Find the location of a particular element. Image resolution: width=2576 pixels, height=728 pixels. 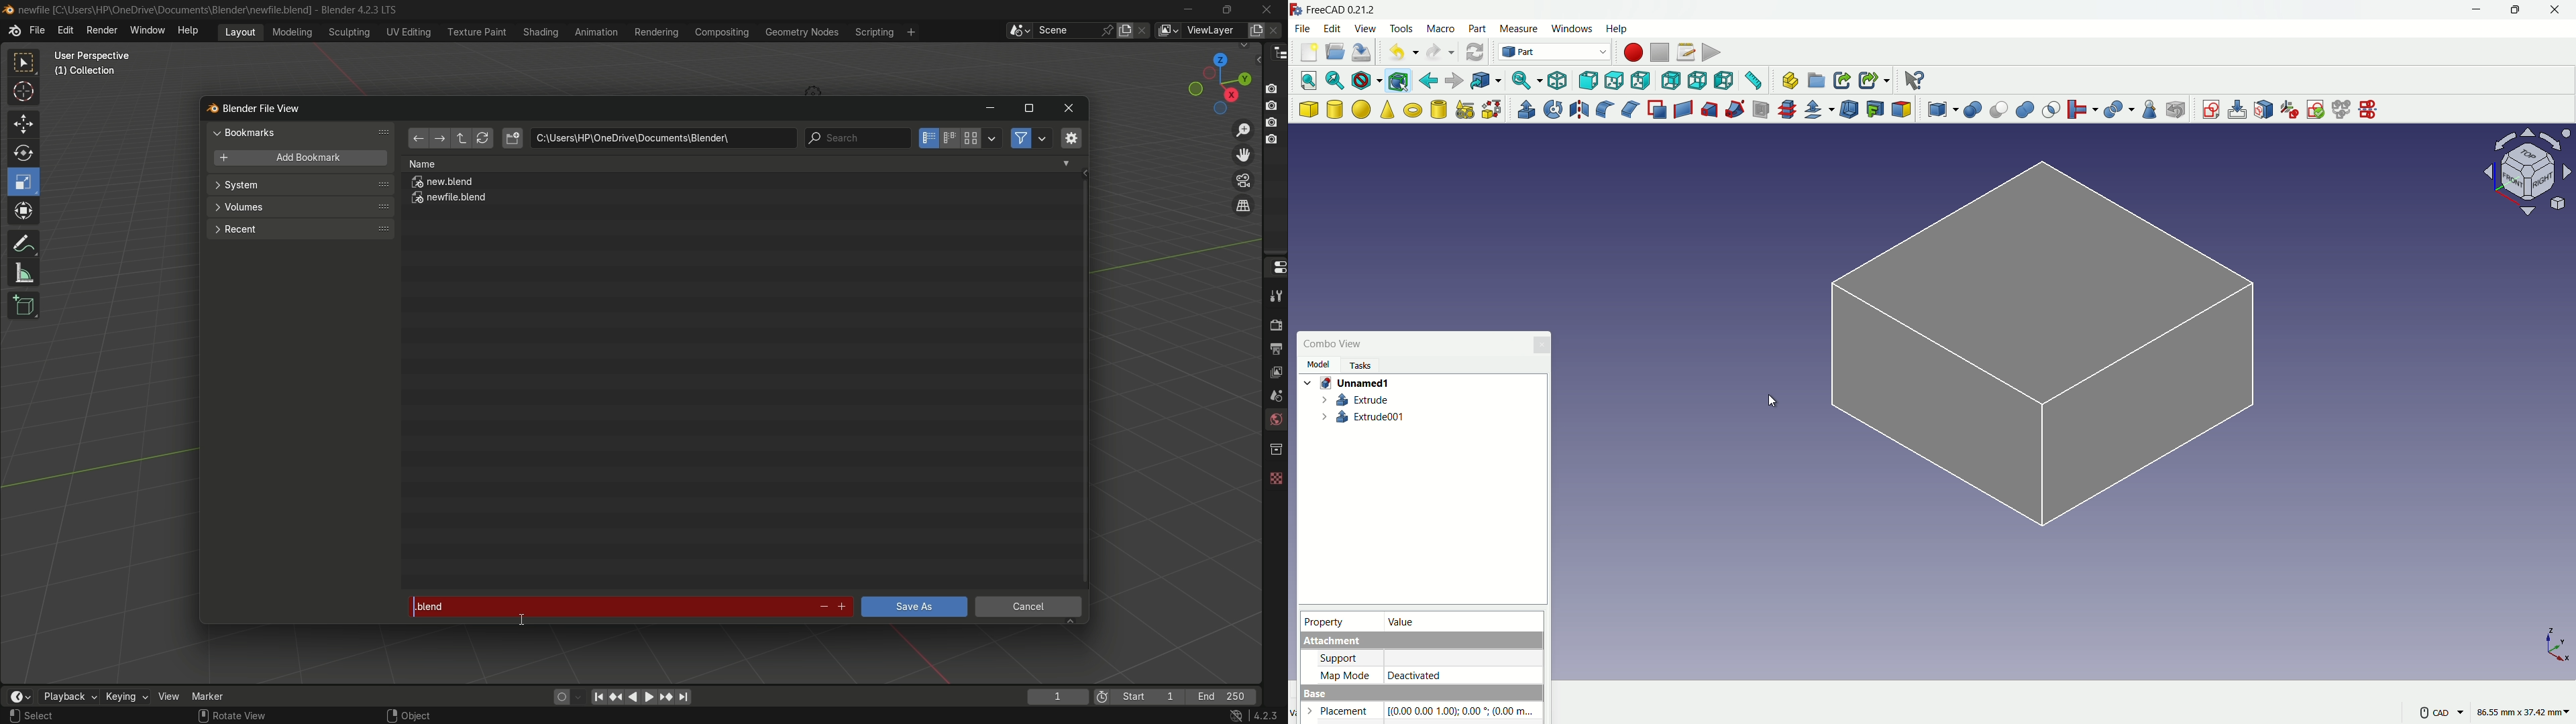

FreeCAD 0.21.2 is located at coordinates (1344, 9).